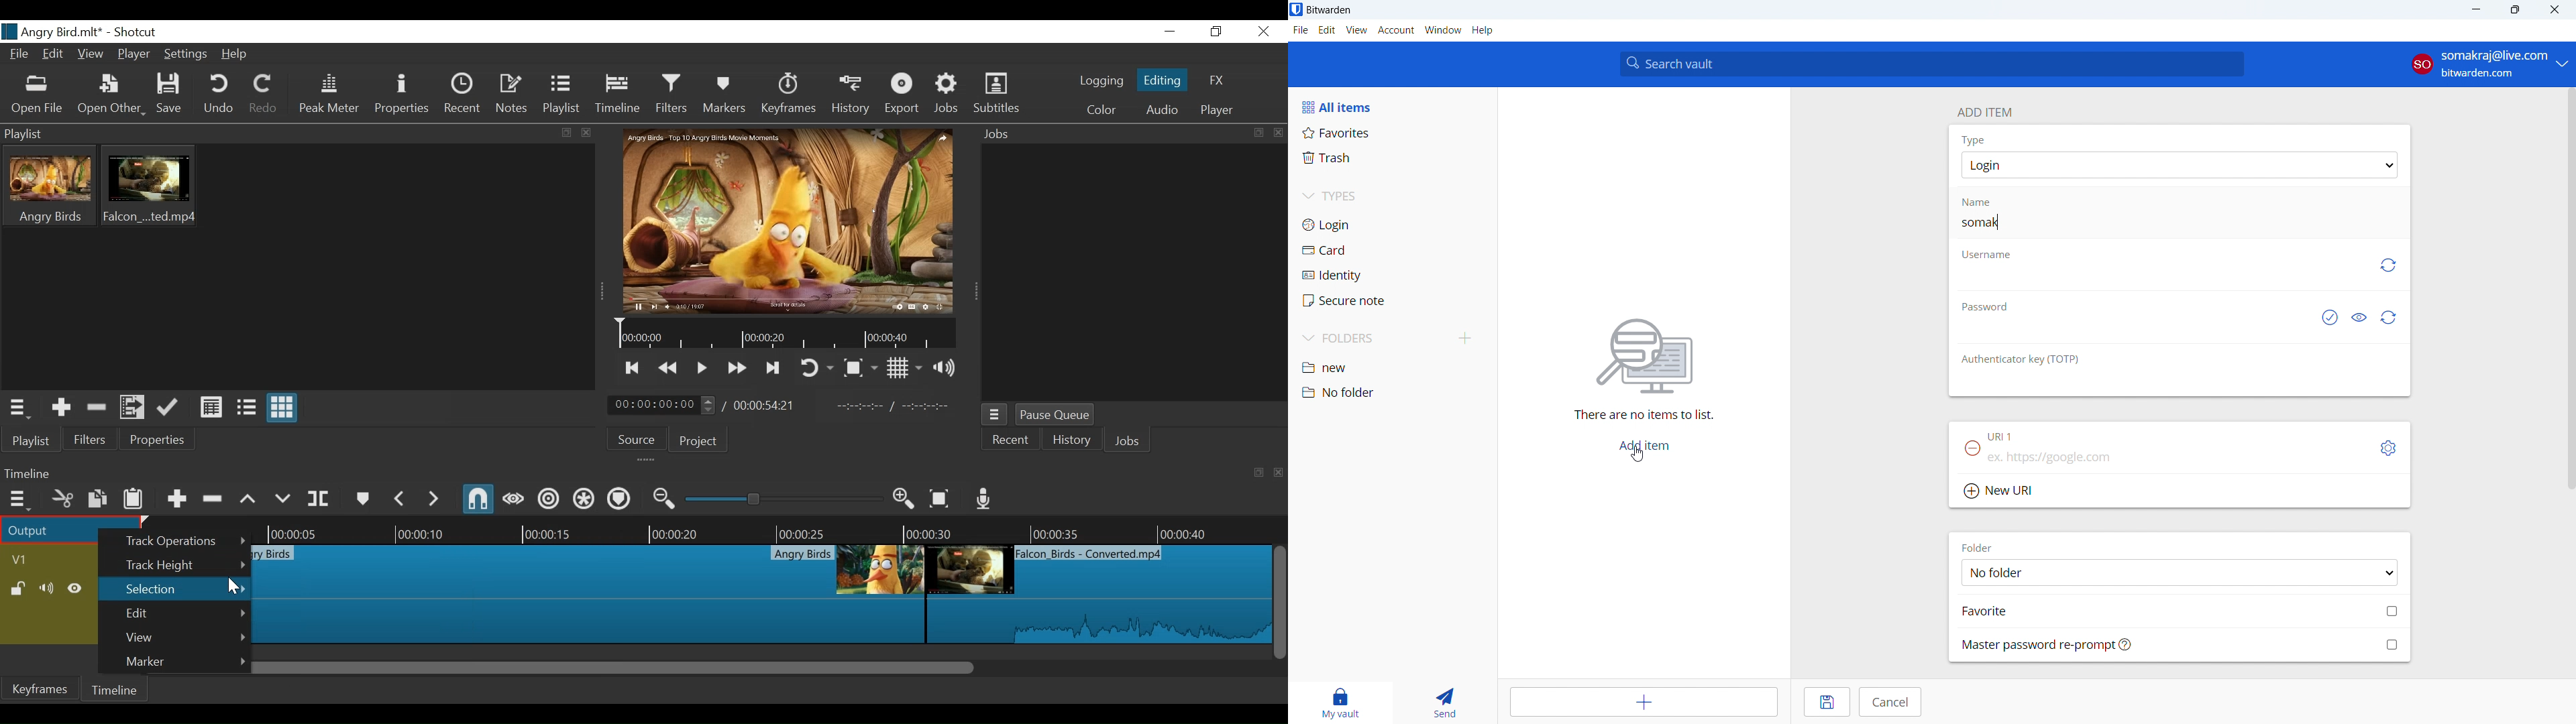  Describe the element at coordinates (1301, 30) in the screenshot. I see `file` at that location.